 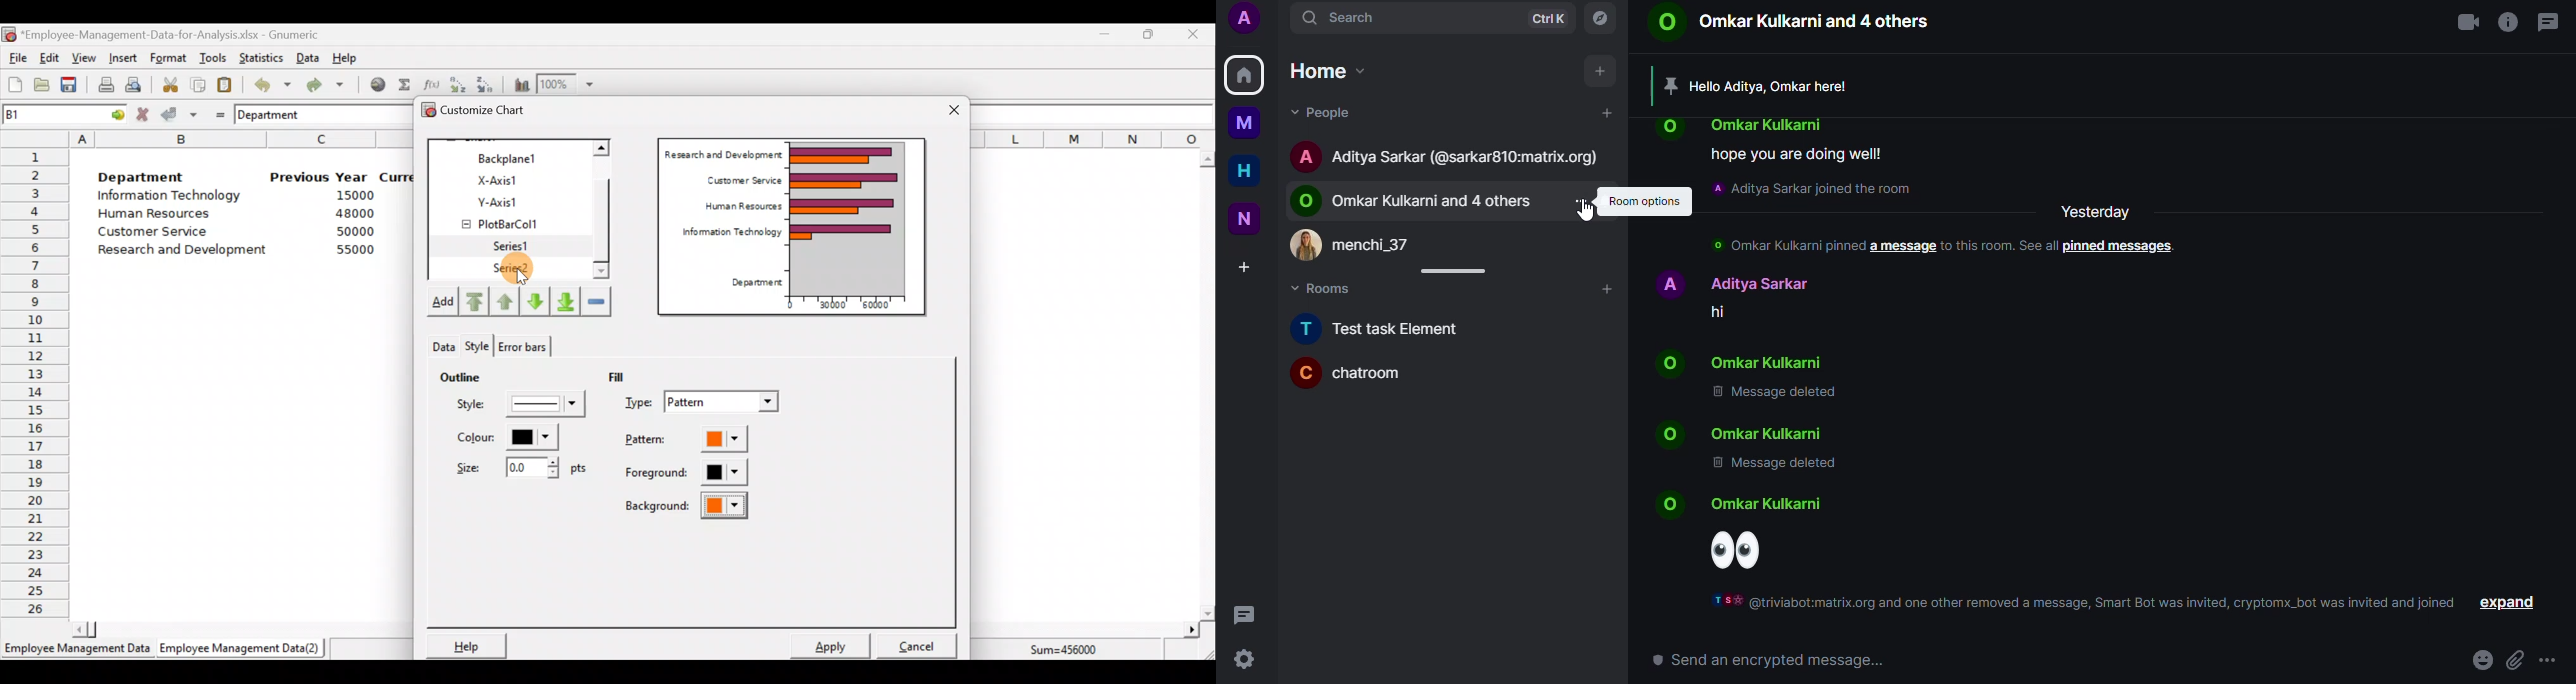 What do you see at coordinates (517, 466) in the screenshot?
I see `Size` at bounding box center [517, 466].